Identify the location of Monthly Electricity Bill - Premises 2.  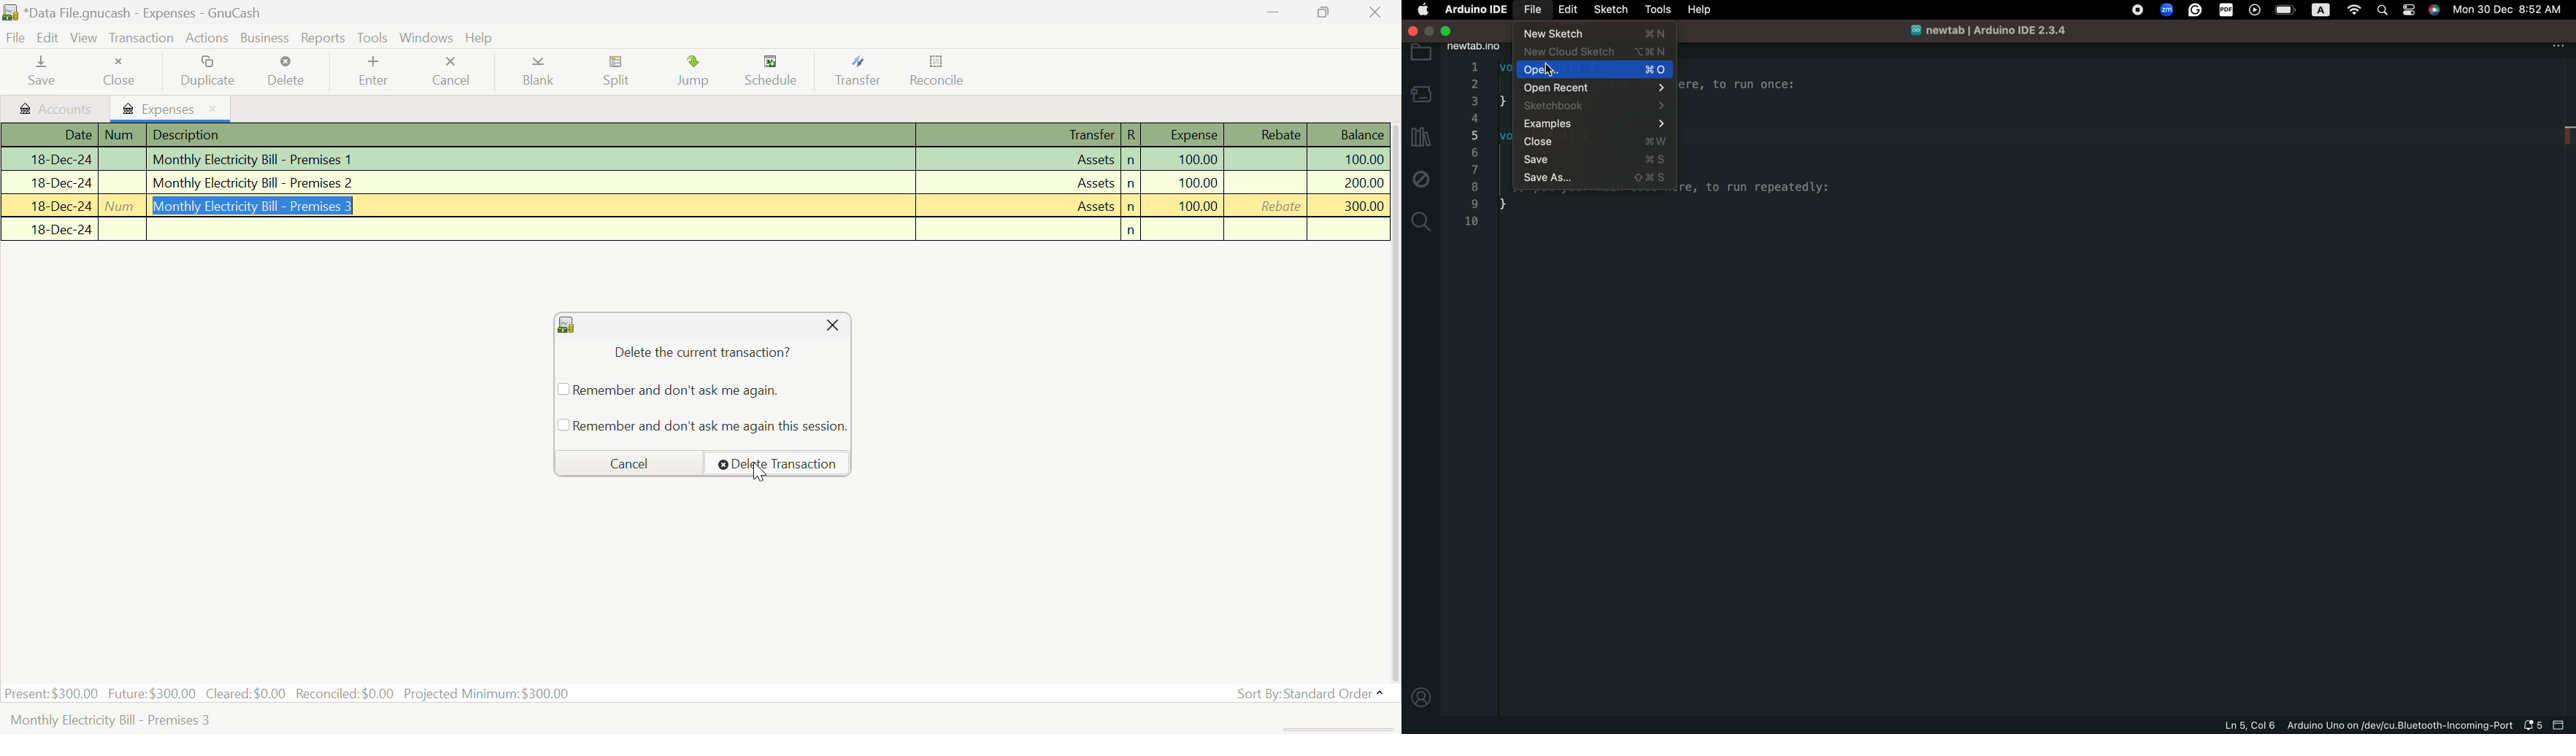
(693, 182).